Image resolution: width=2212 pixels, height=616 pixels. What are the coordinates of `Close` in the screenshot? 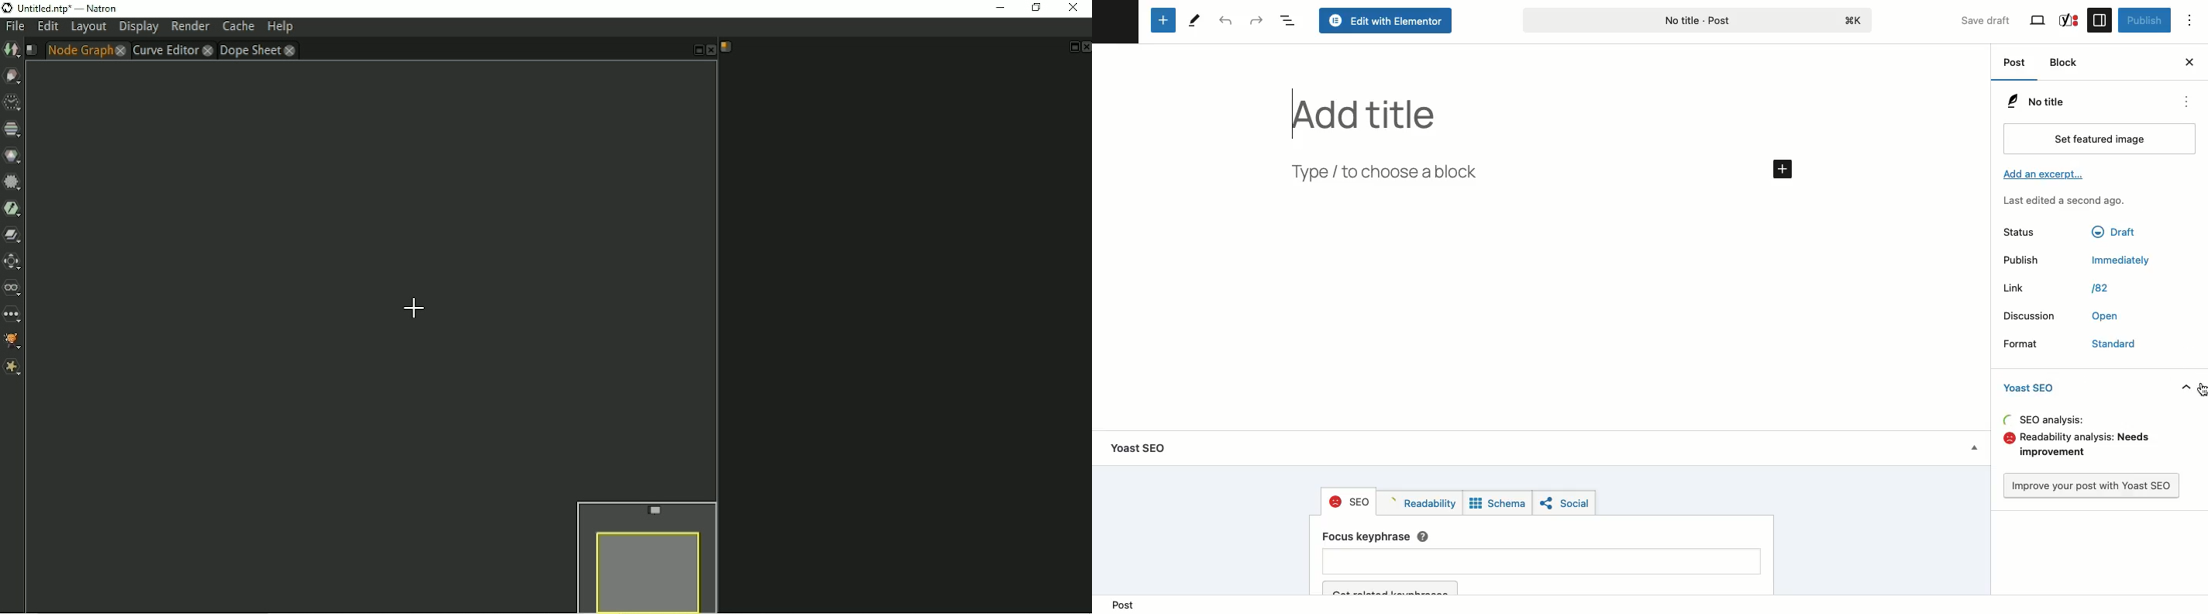 It's located at (2189, 60).